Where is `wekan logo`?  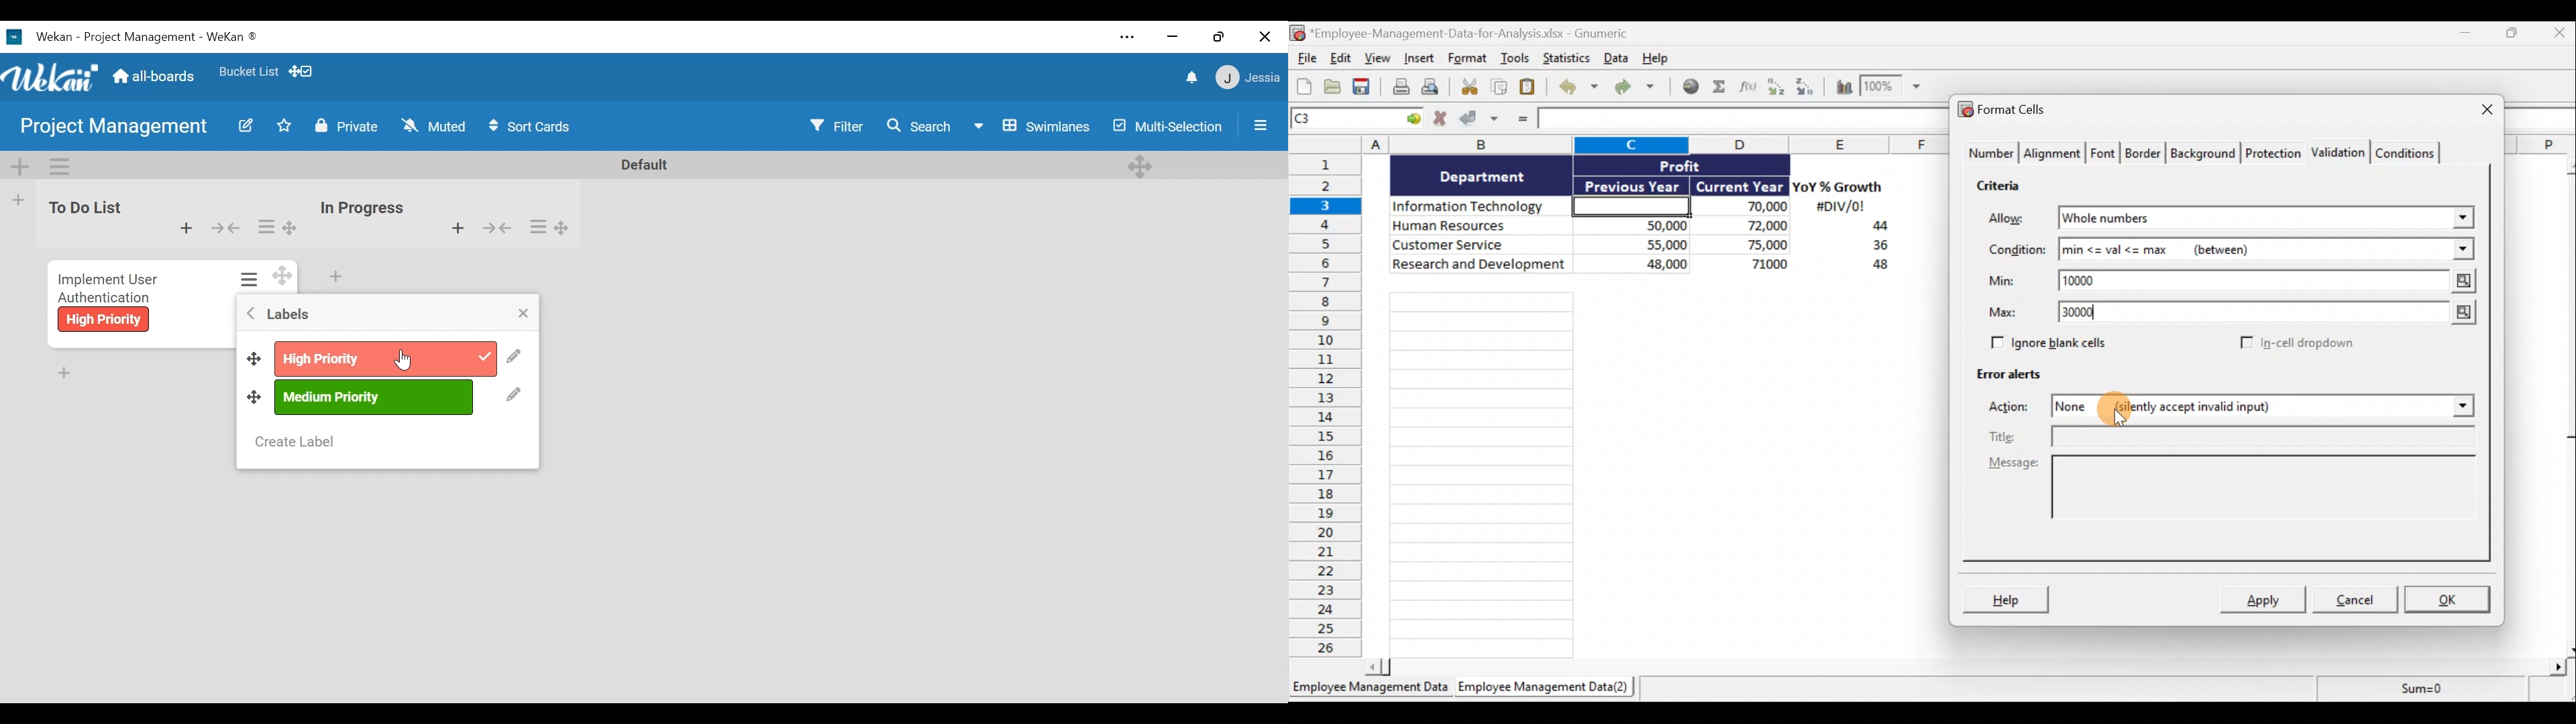 wekan logo is located at coordinates (12, 38).